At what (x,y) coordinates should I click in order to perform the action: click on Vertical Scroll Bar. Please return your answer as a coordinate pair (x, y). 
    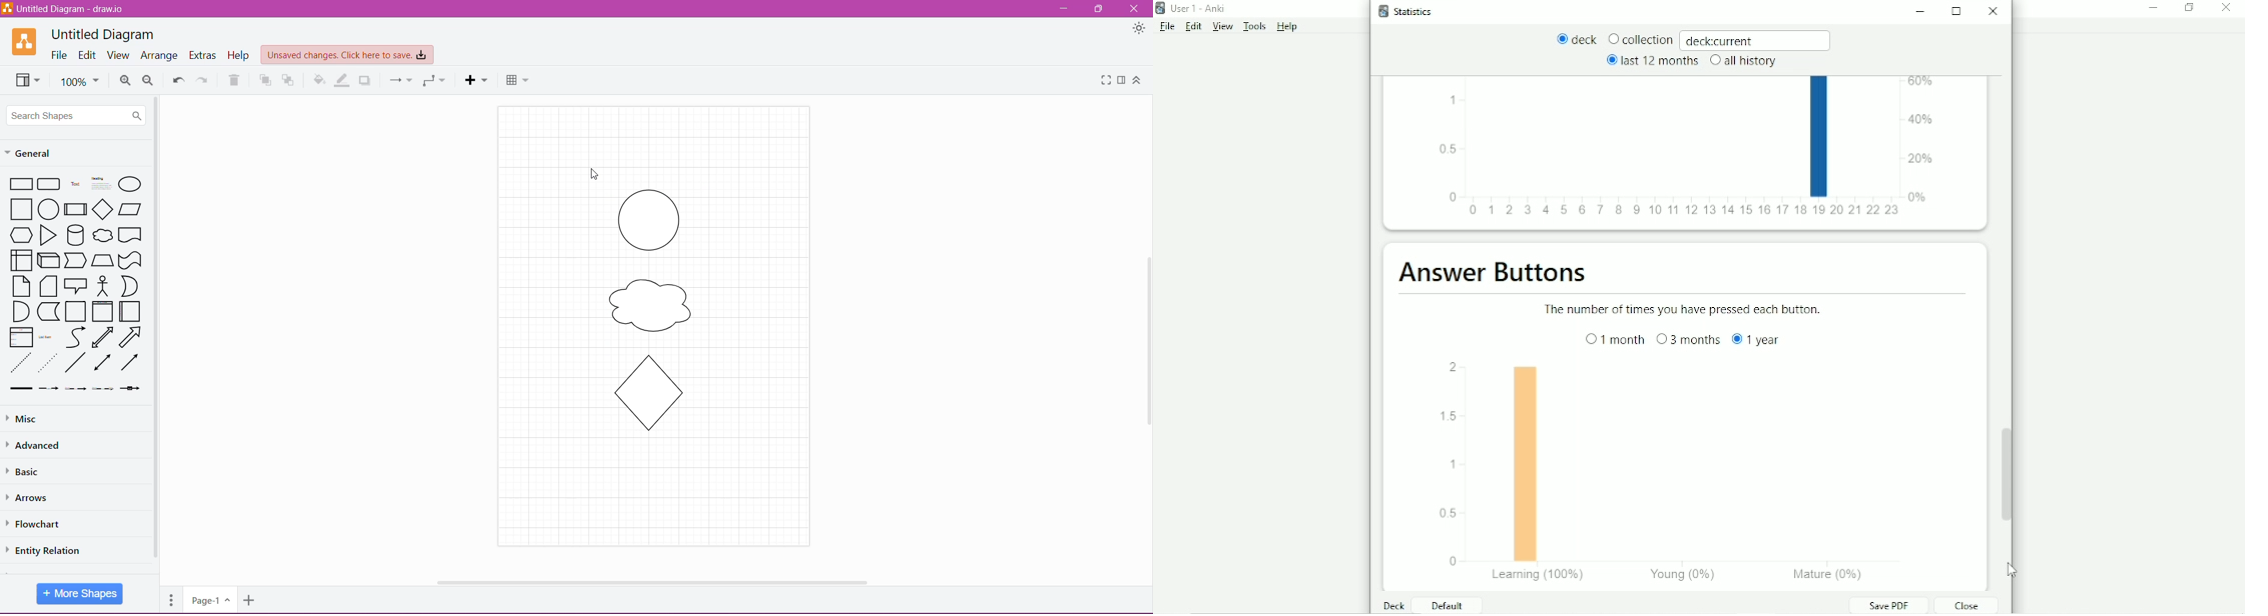
    Looking at the image, I should click on (1146, 338).